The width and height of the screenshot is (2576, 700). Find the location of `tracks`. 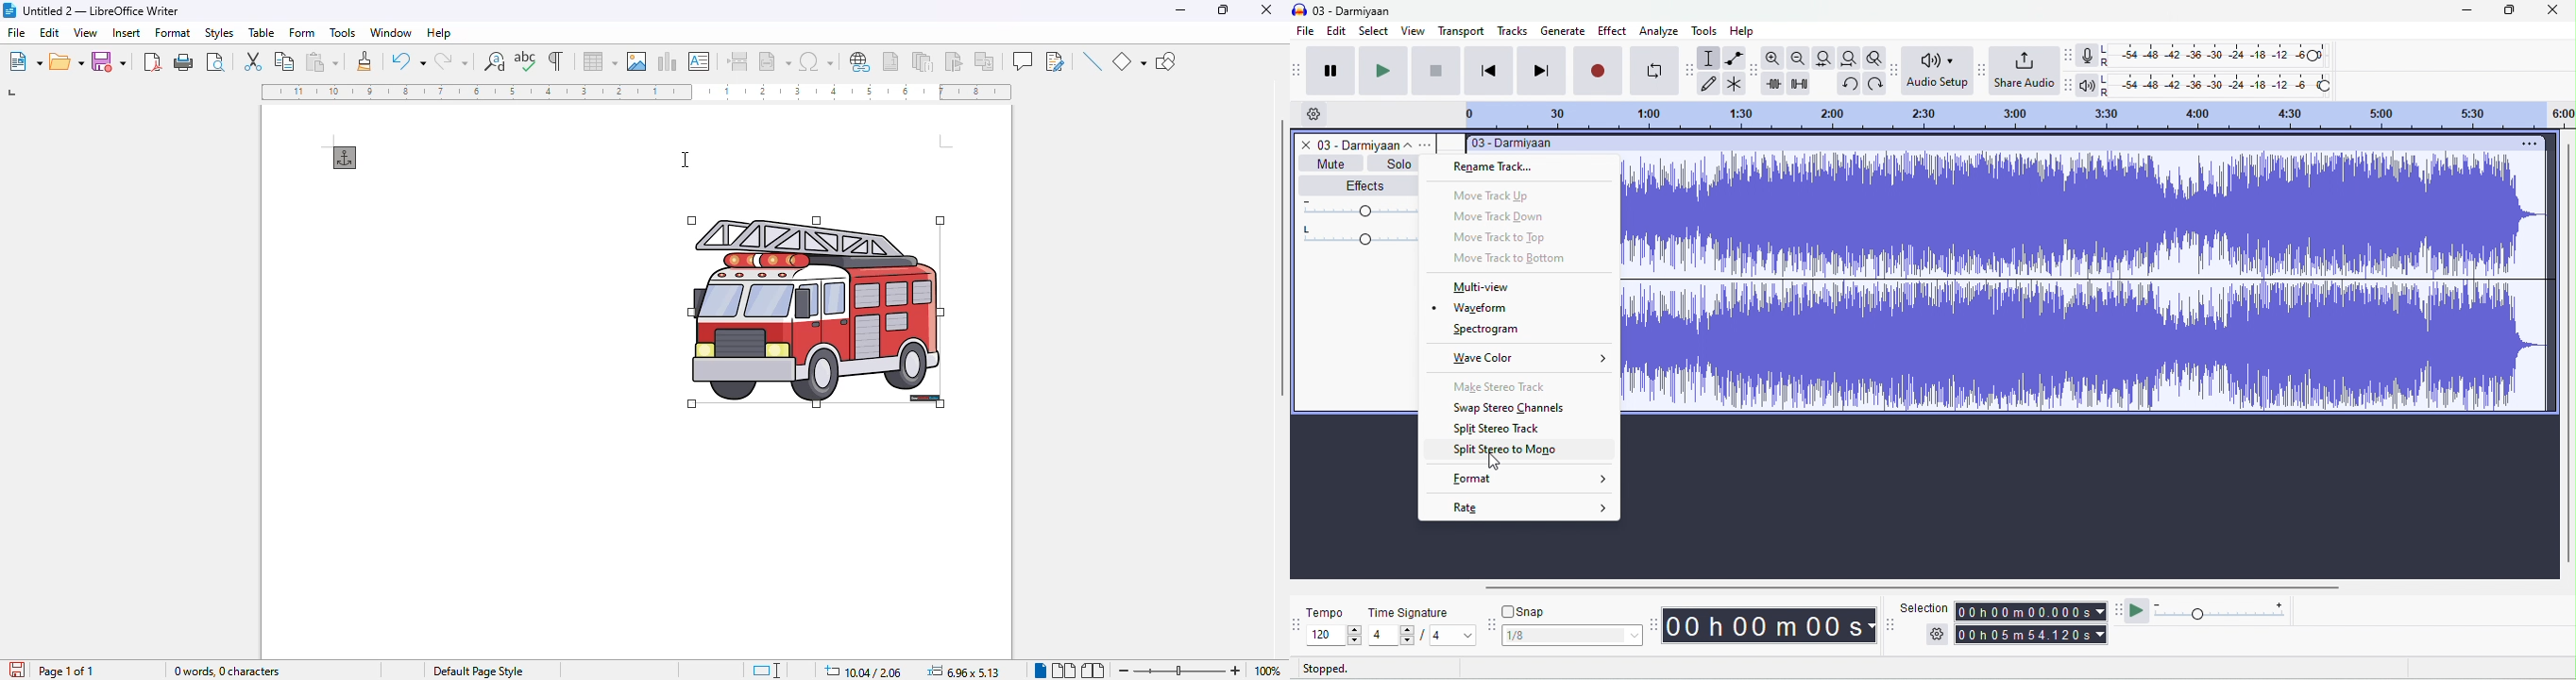

tracks is located at coordinates (1511, 32).